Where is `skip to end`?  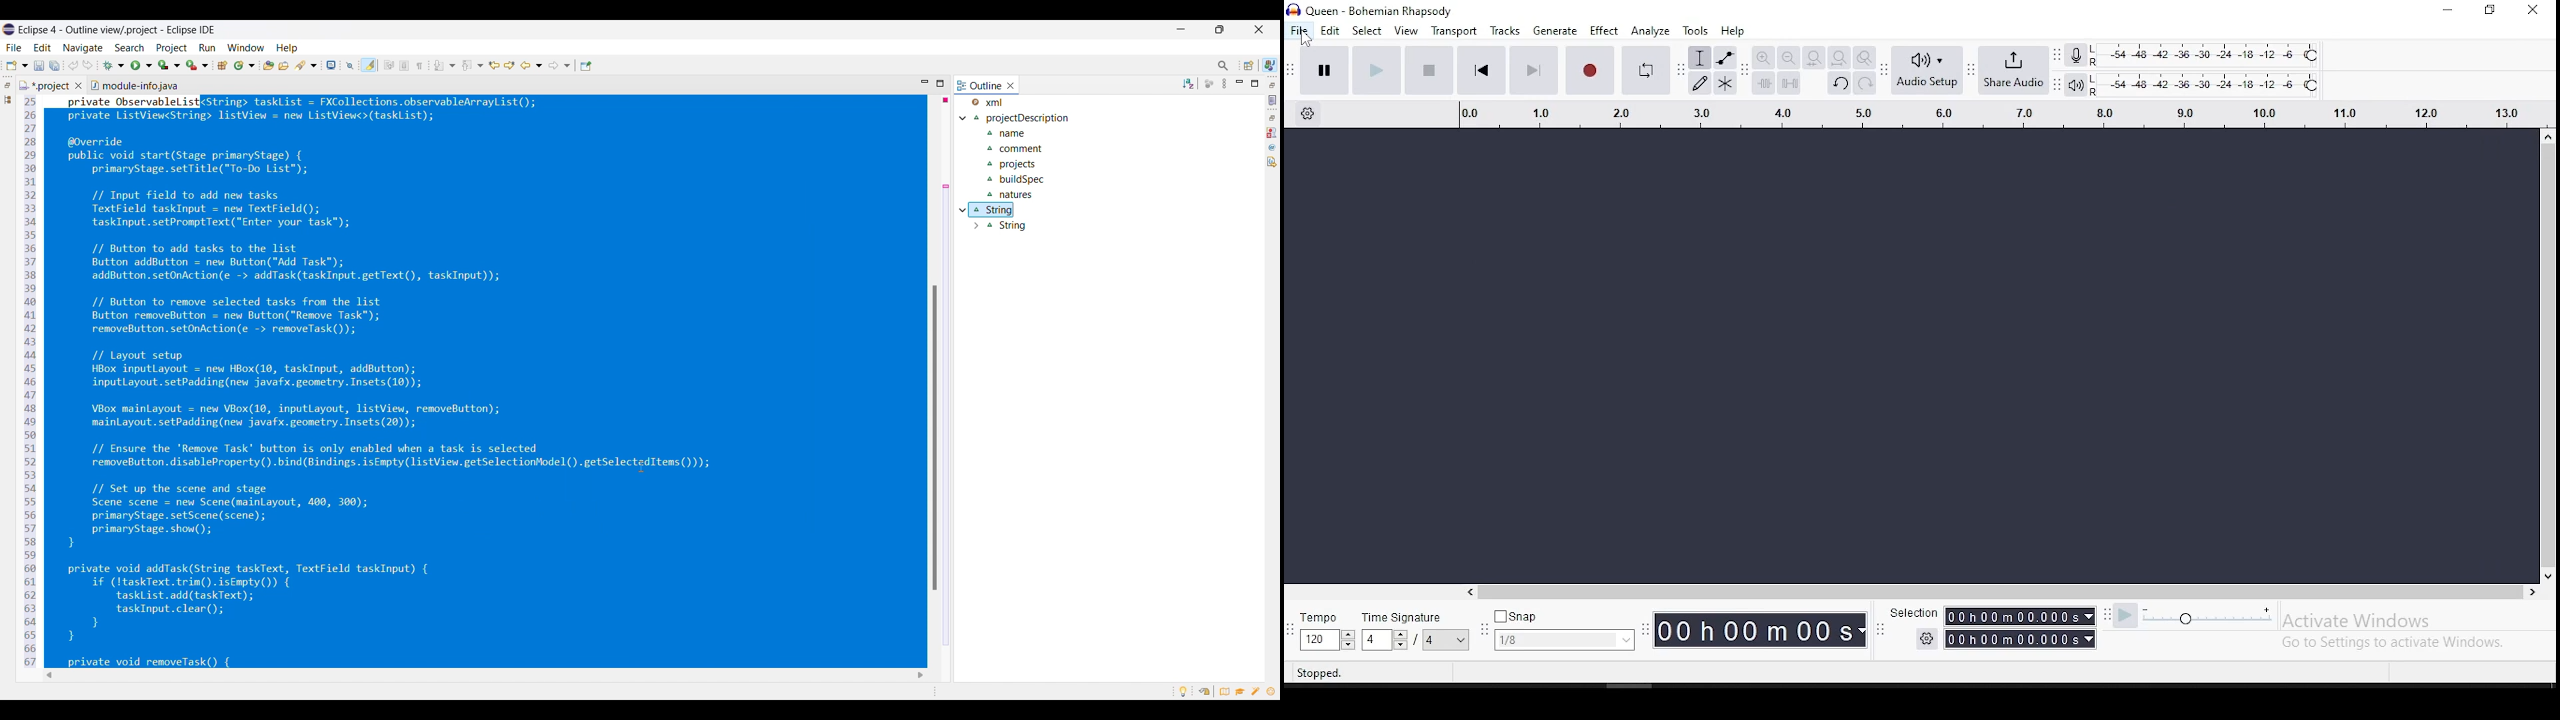
skip to end is located at coordinates (1534, 72).